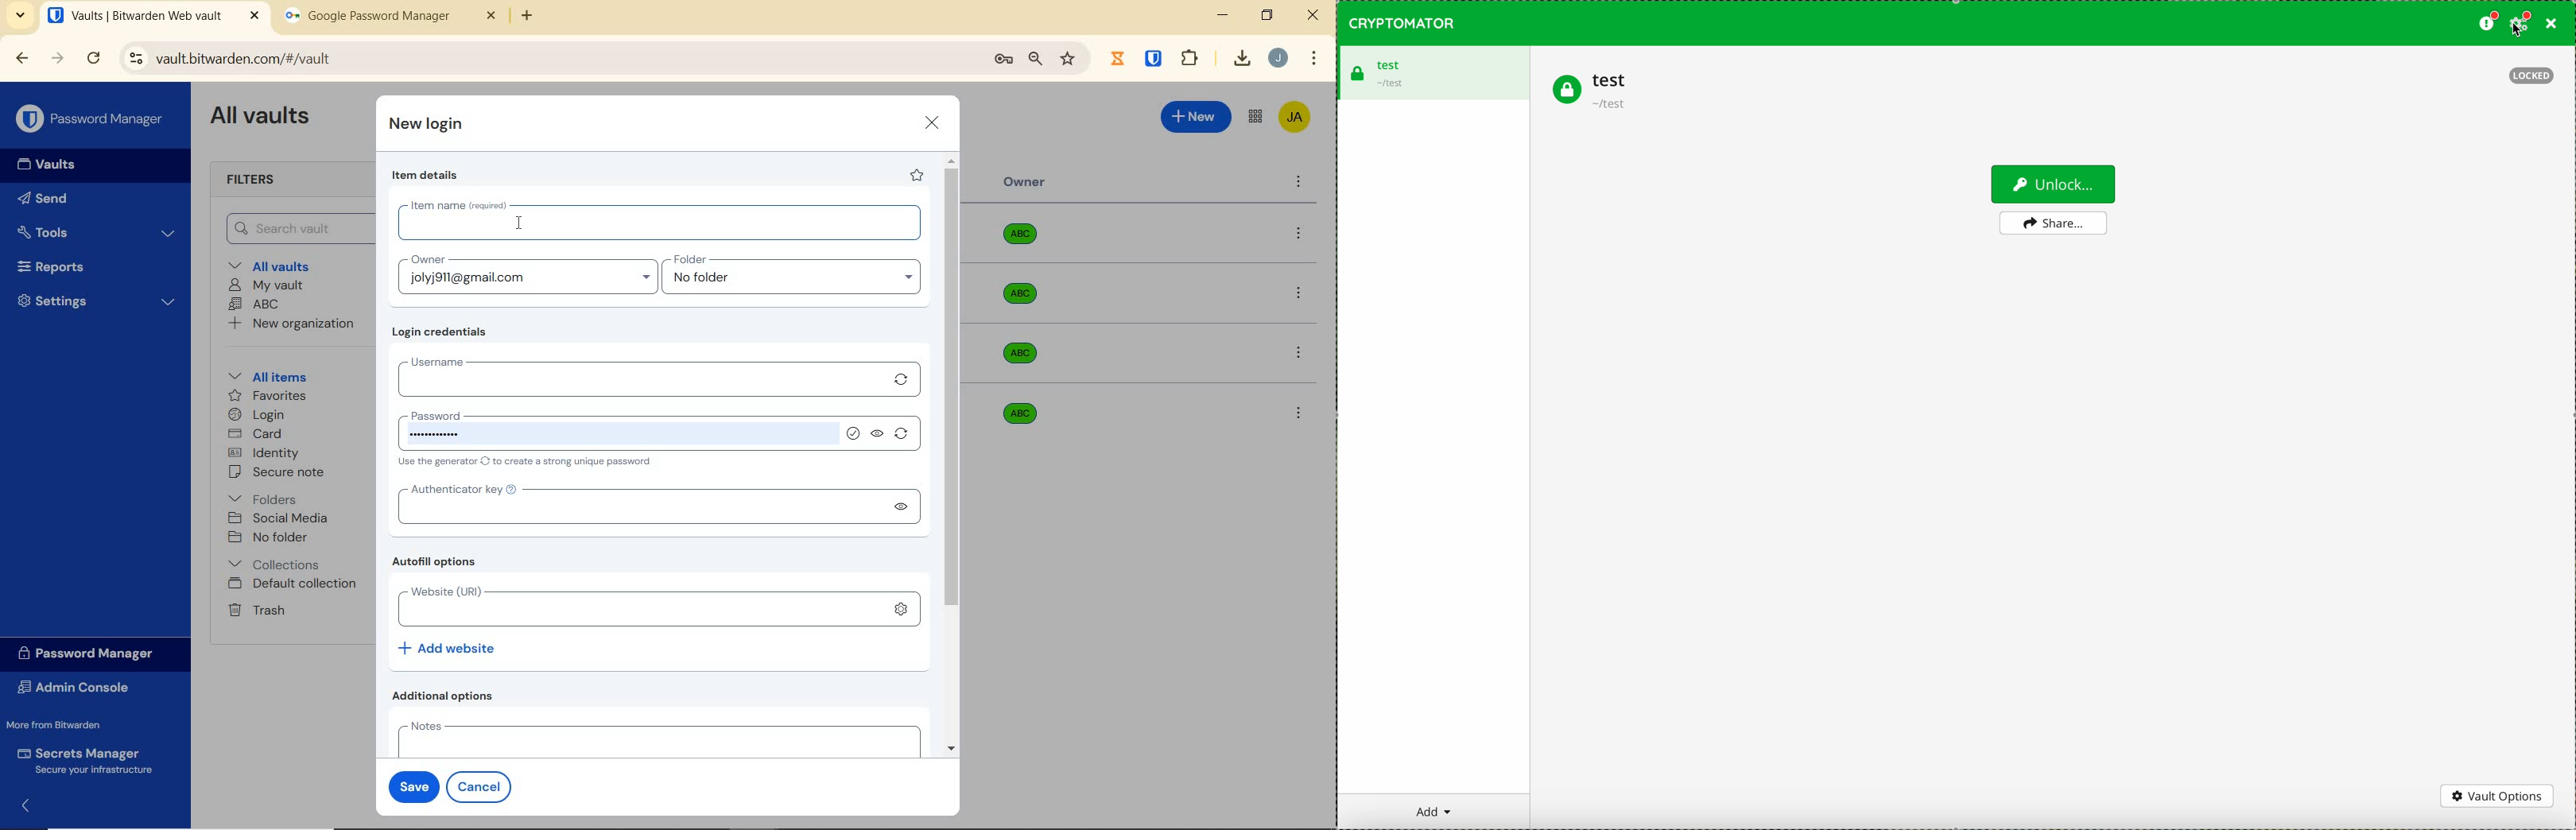 This screenshot has height=840, width=2576. Describe the element at coordinates (905, 436) in the screenshot. I see `generate` at that location.